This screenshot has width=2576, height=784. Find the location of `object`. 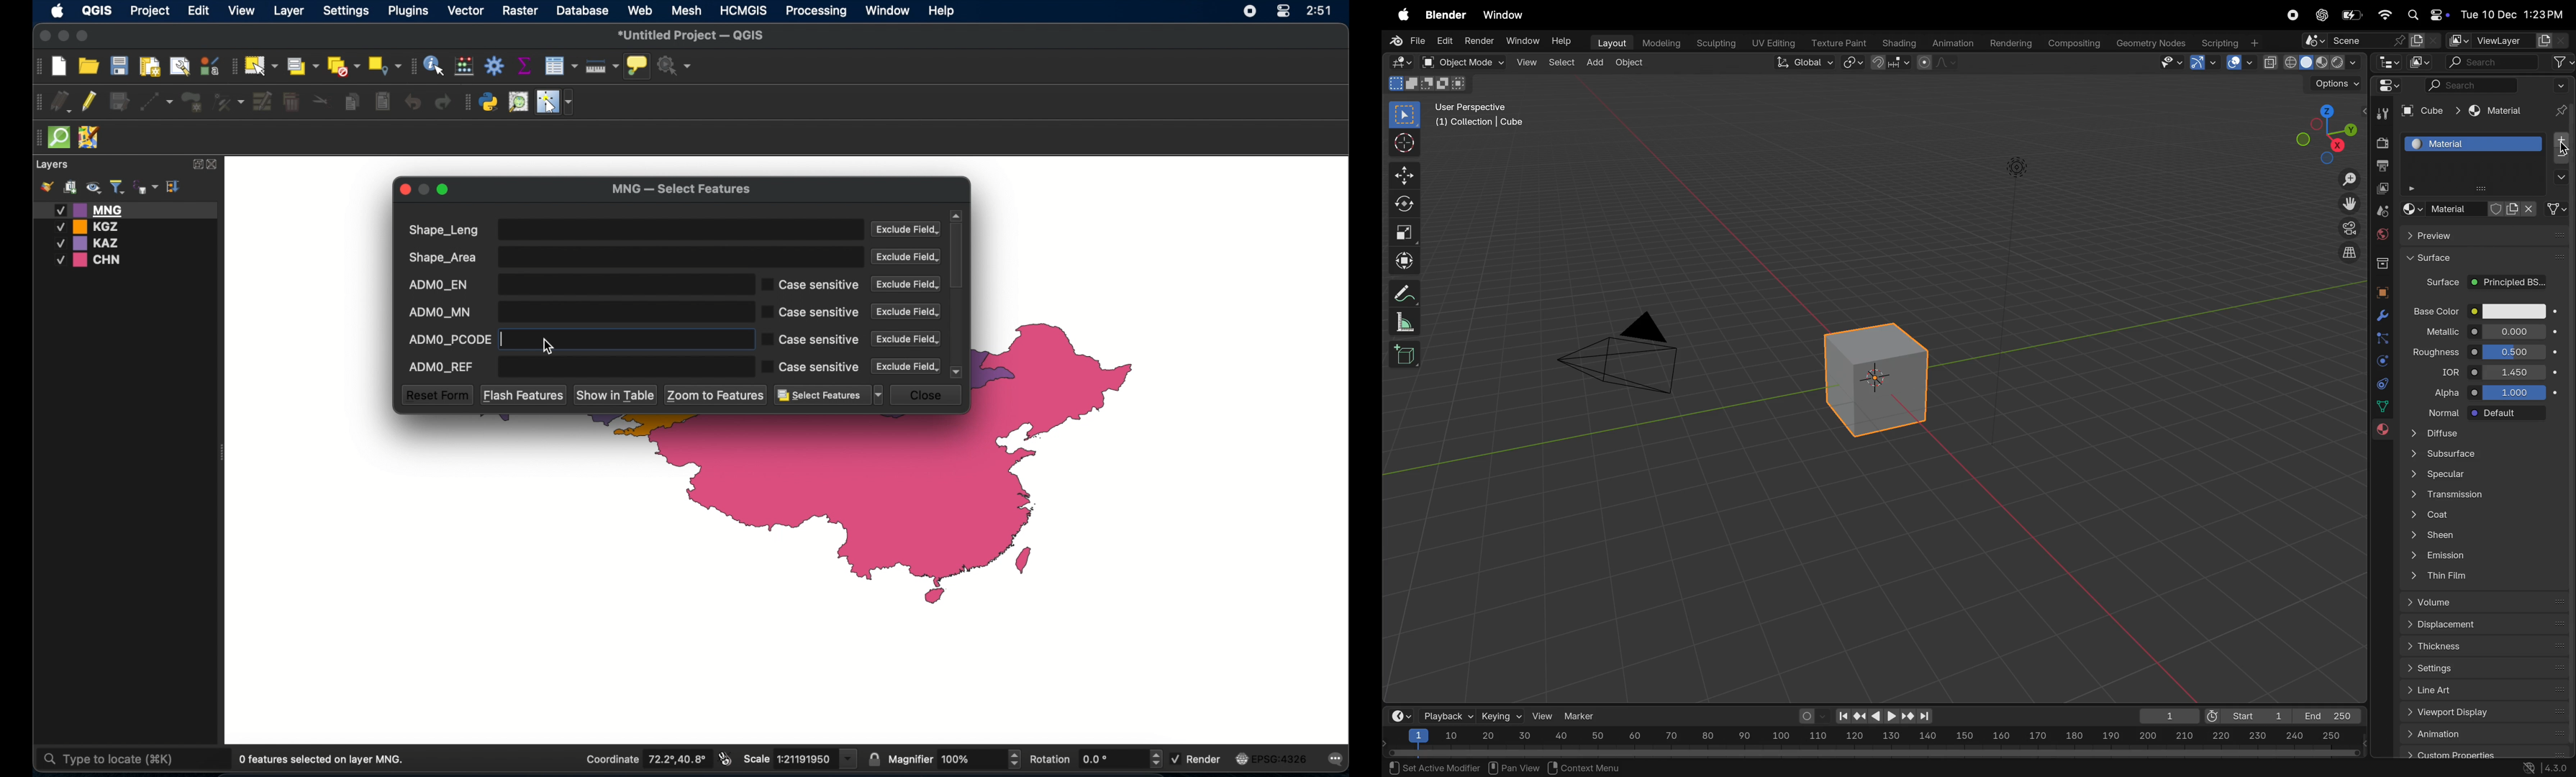

object is located at coordinates (2381, 293).